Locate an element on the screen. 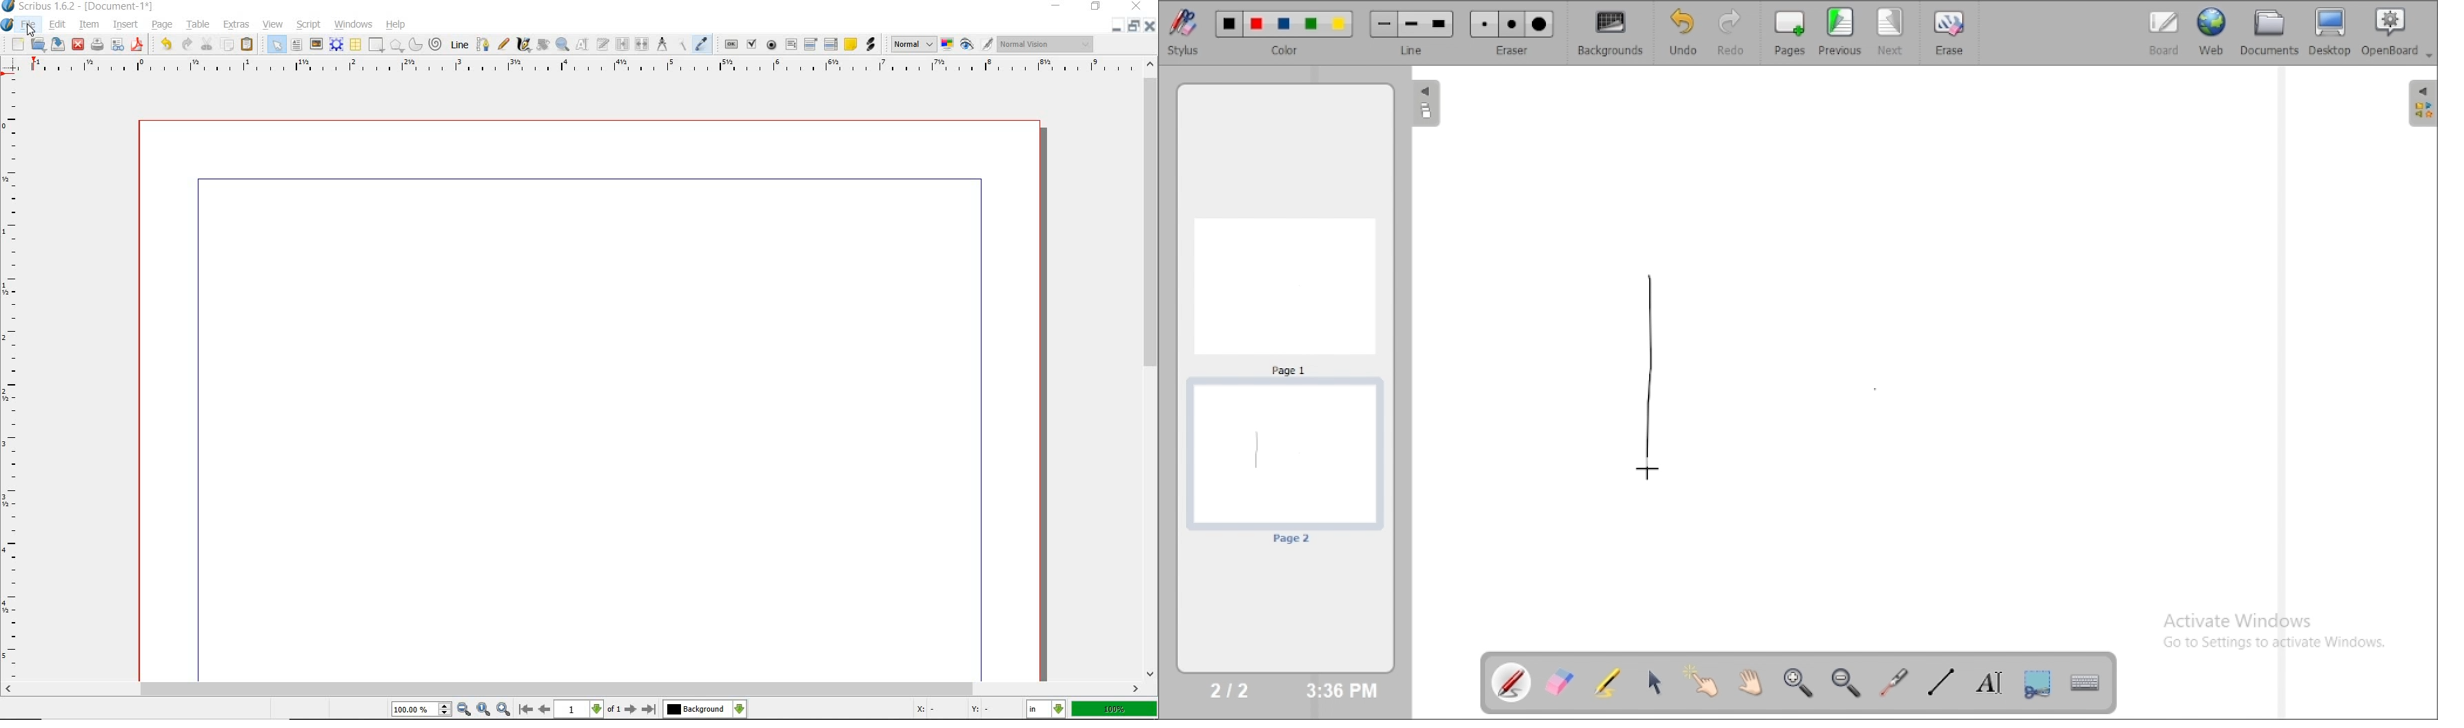  preflight verifier is located at coordinates (97, 46).